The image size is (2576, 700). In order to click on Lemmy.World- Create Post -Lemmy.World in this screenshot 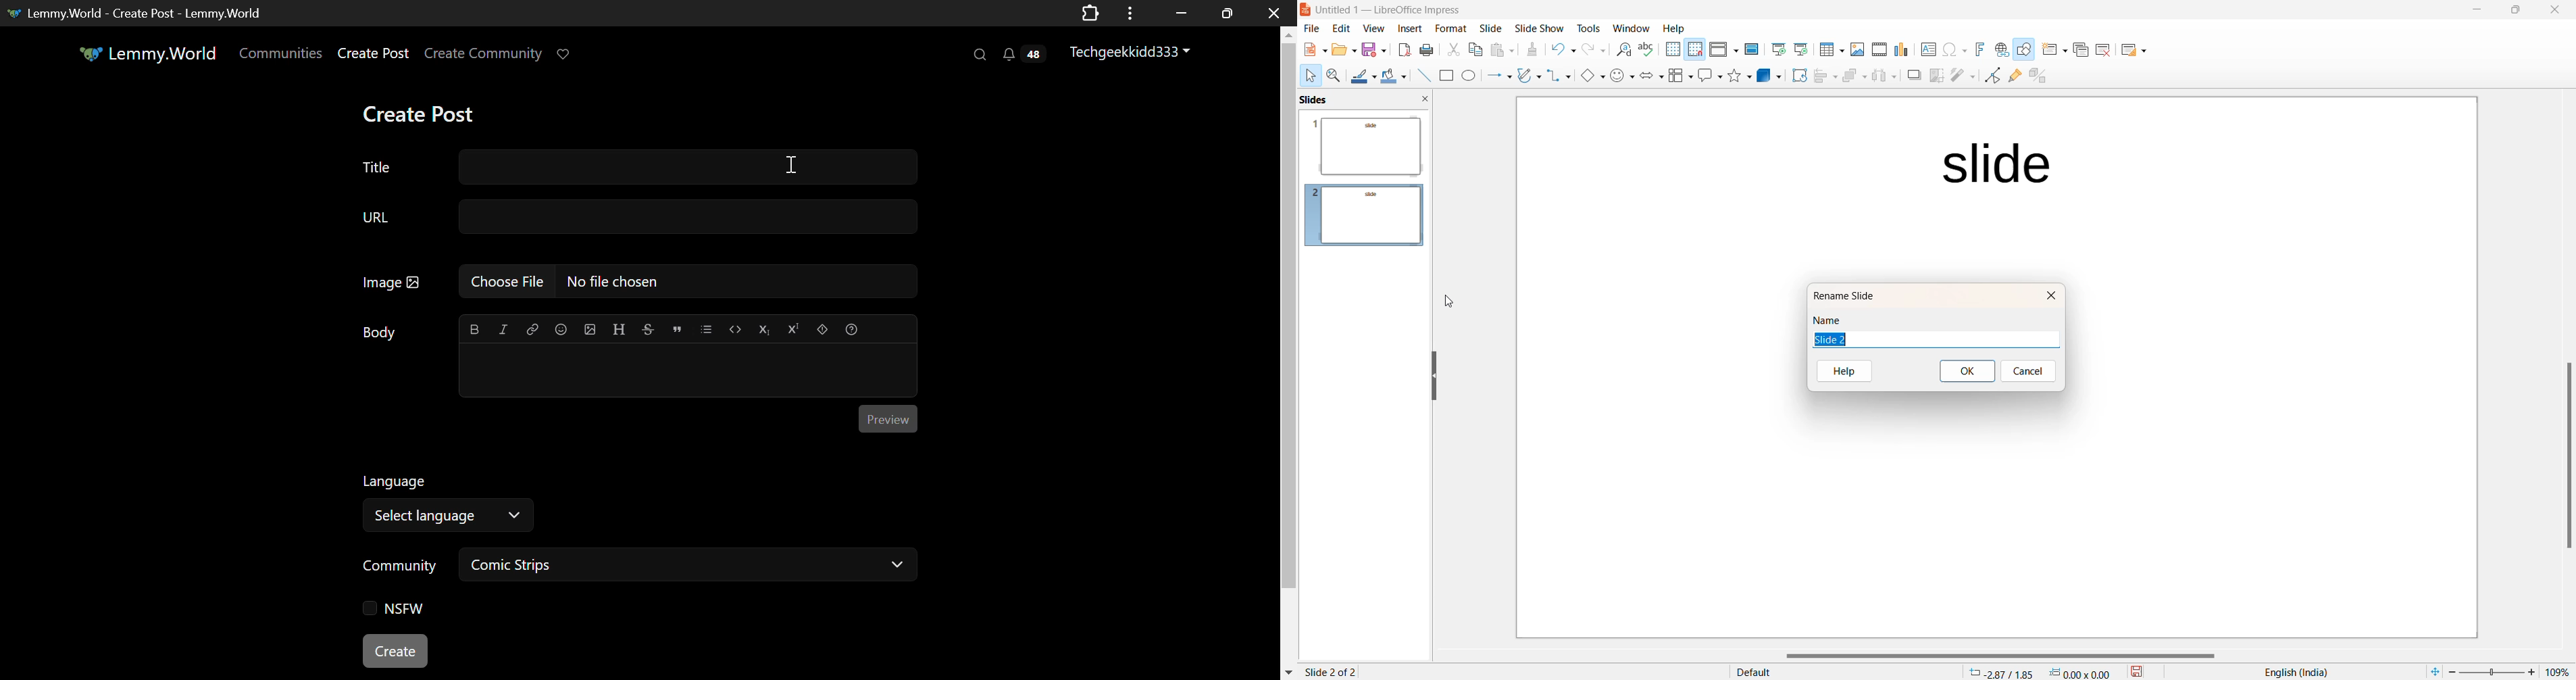, I will do `click(139, 11)`.